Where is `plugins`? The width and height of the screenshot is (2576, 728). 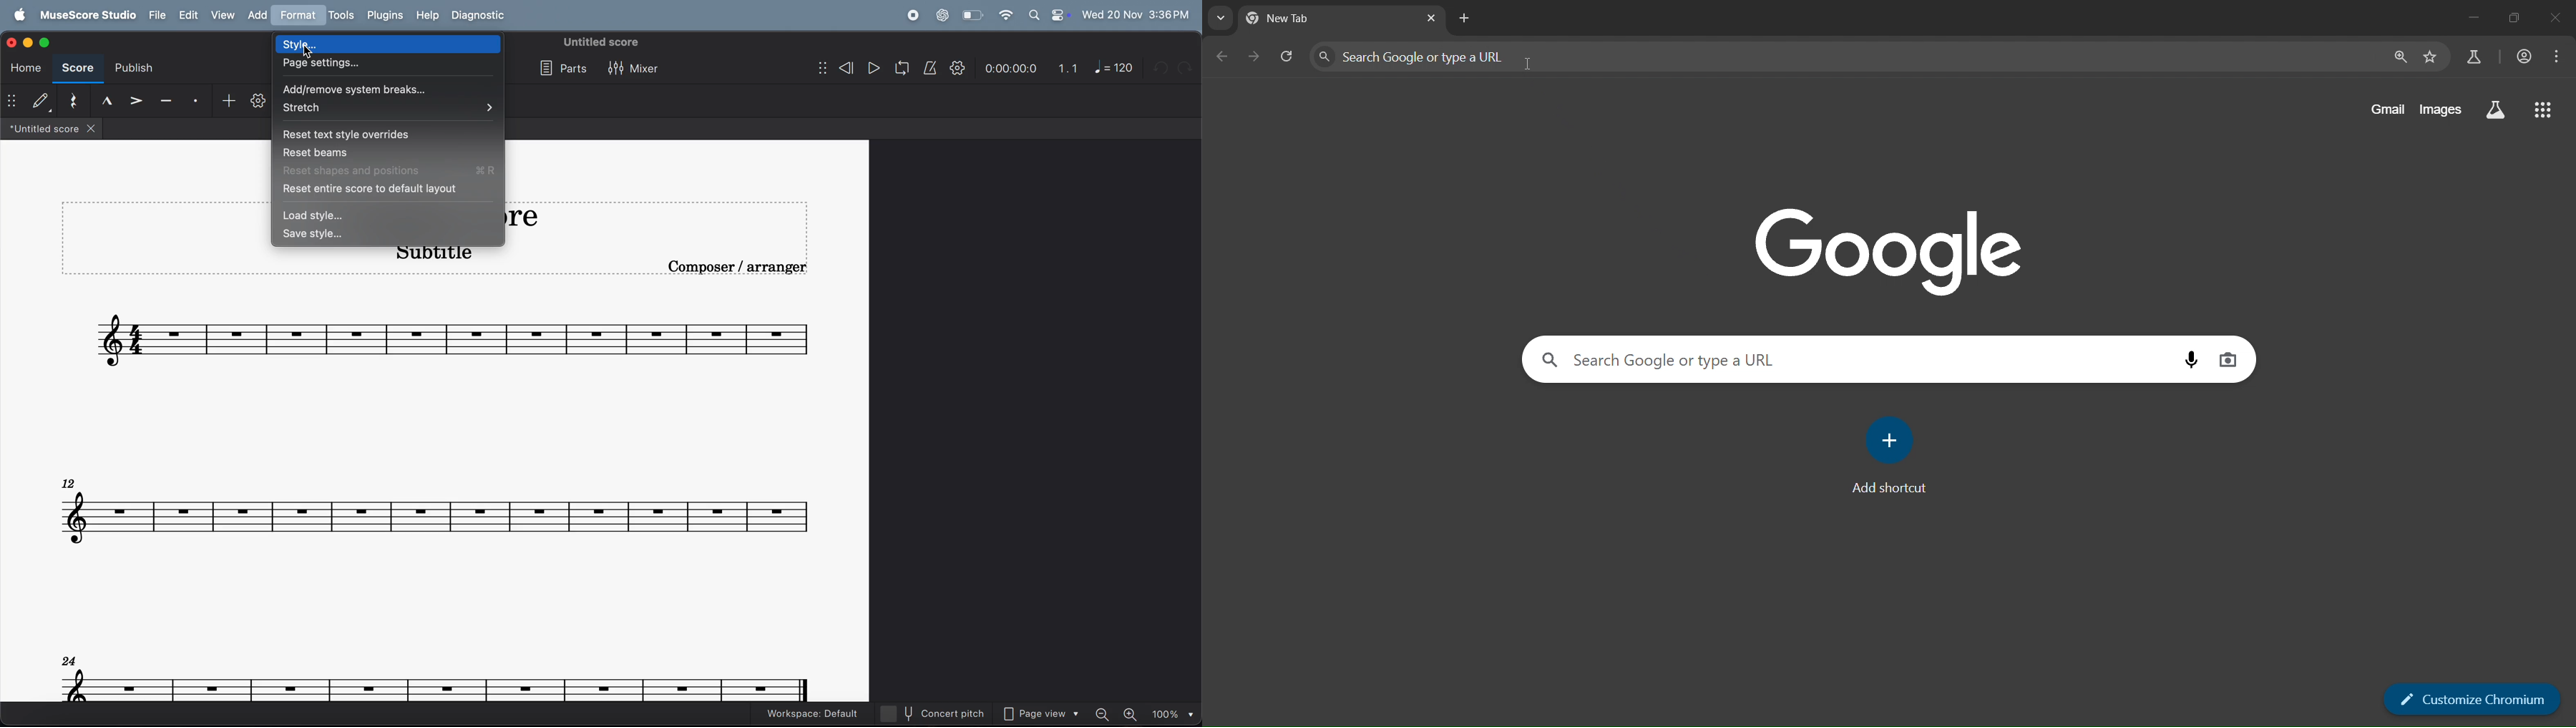
plugins is located at coordinates (385, 15).